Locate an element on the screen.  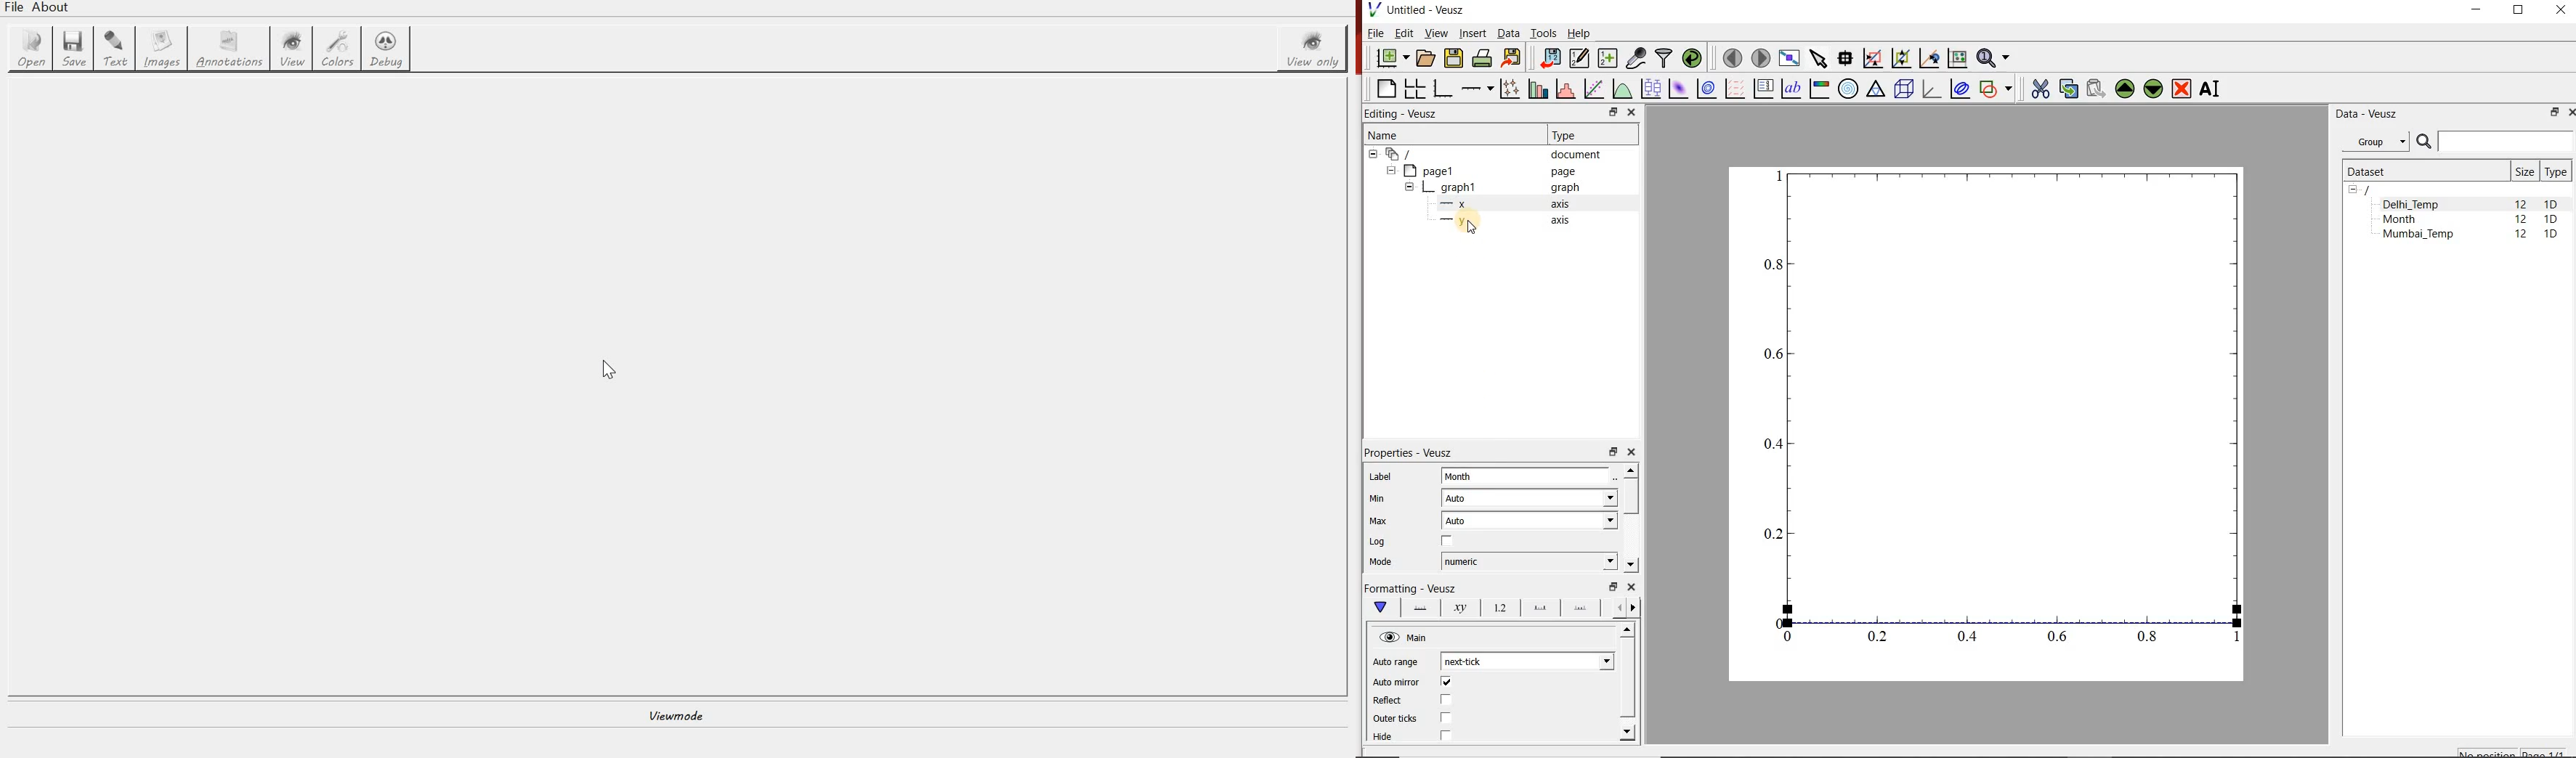
scrollbar is located at coordinates (1630, 518).